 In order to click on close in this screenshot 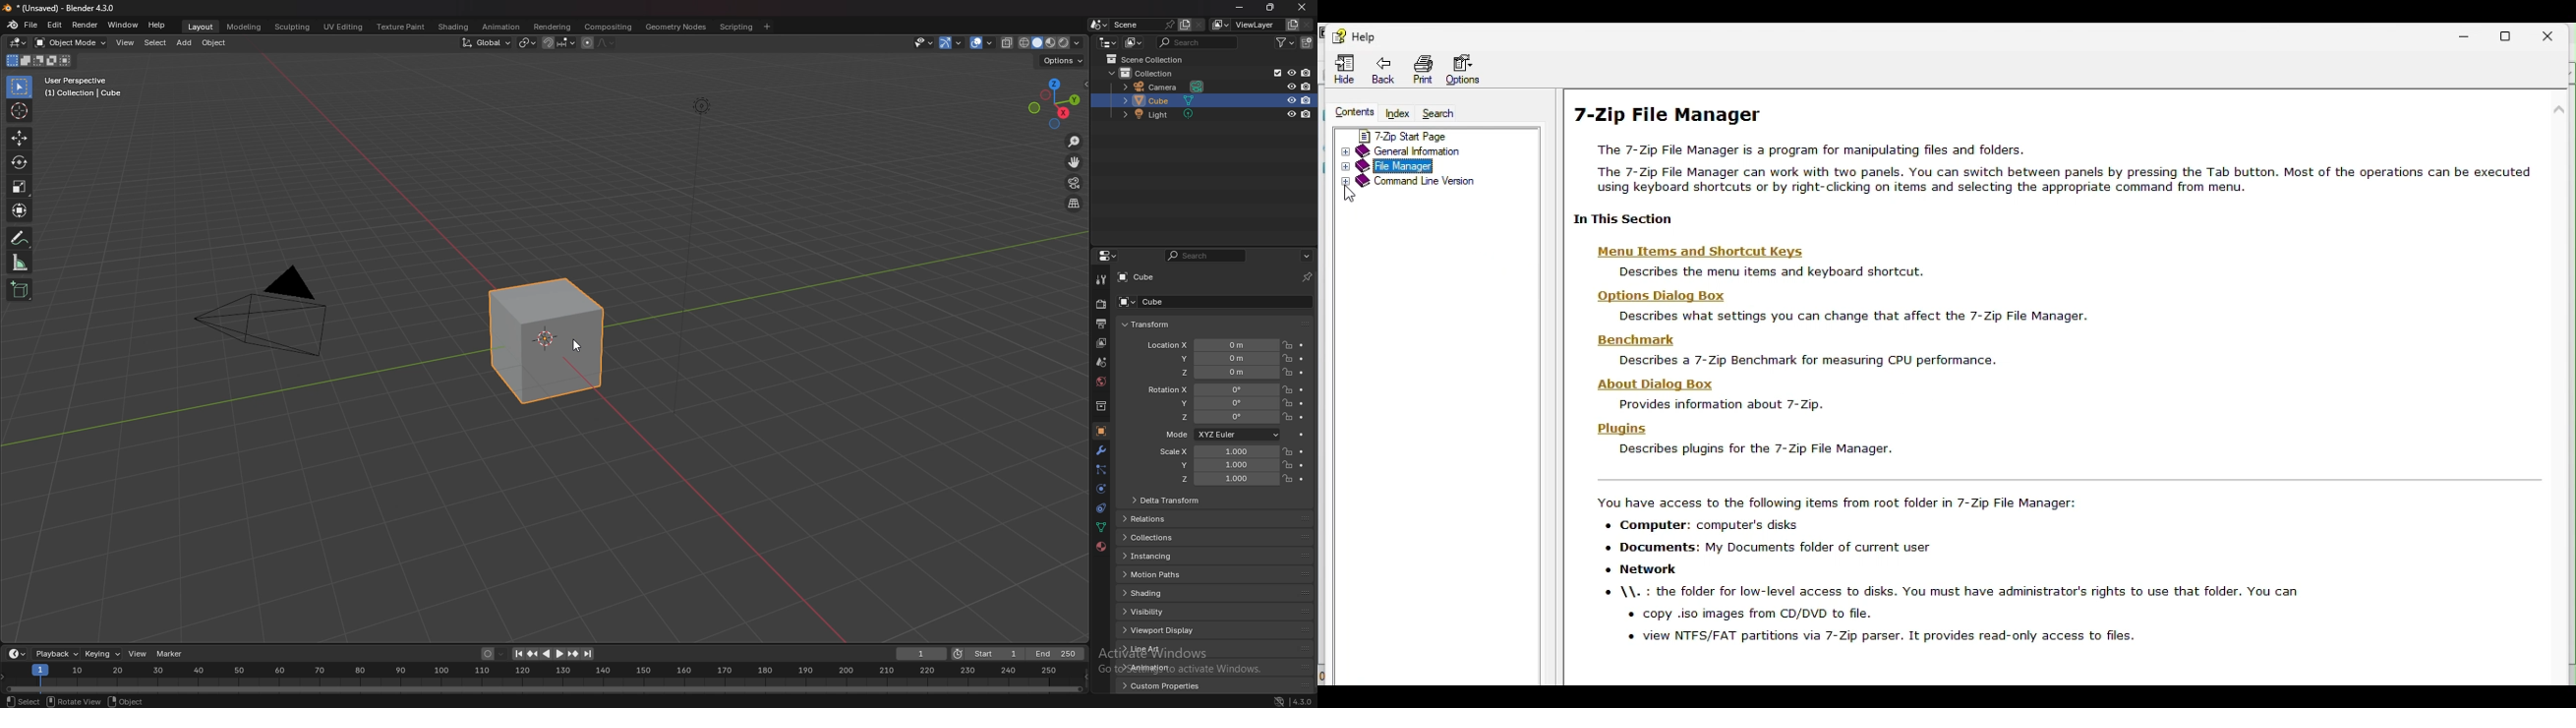, I will do `click(1300, 8)`.